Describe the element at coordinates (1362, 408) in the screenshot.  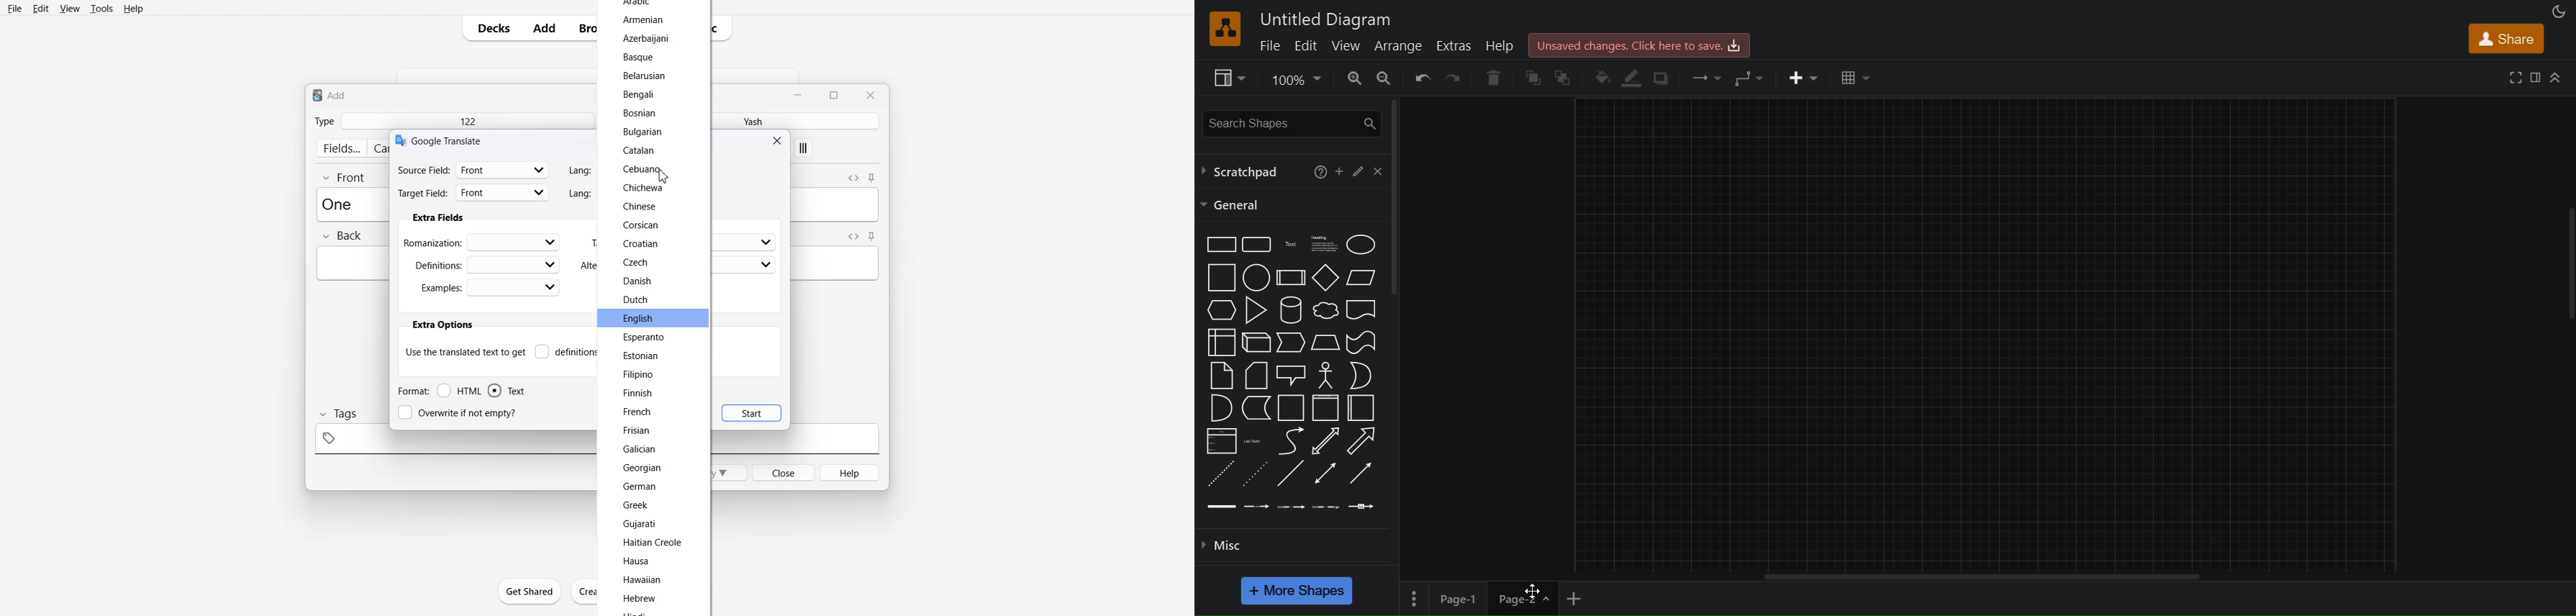
I see `horizontal container` at that location.